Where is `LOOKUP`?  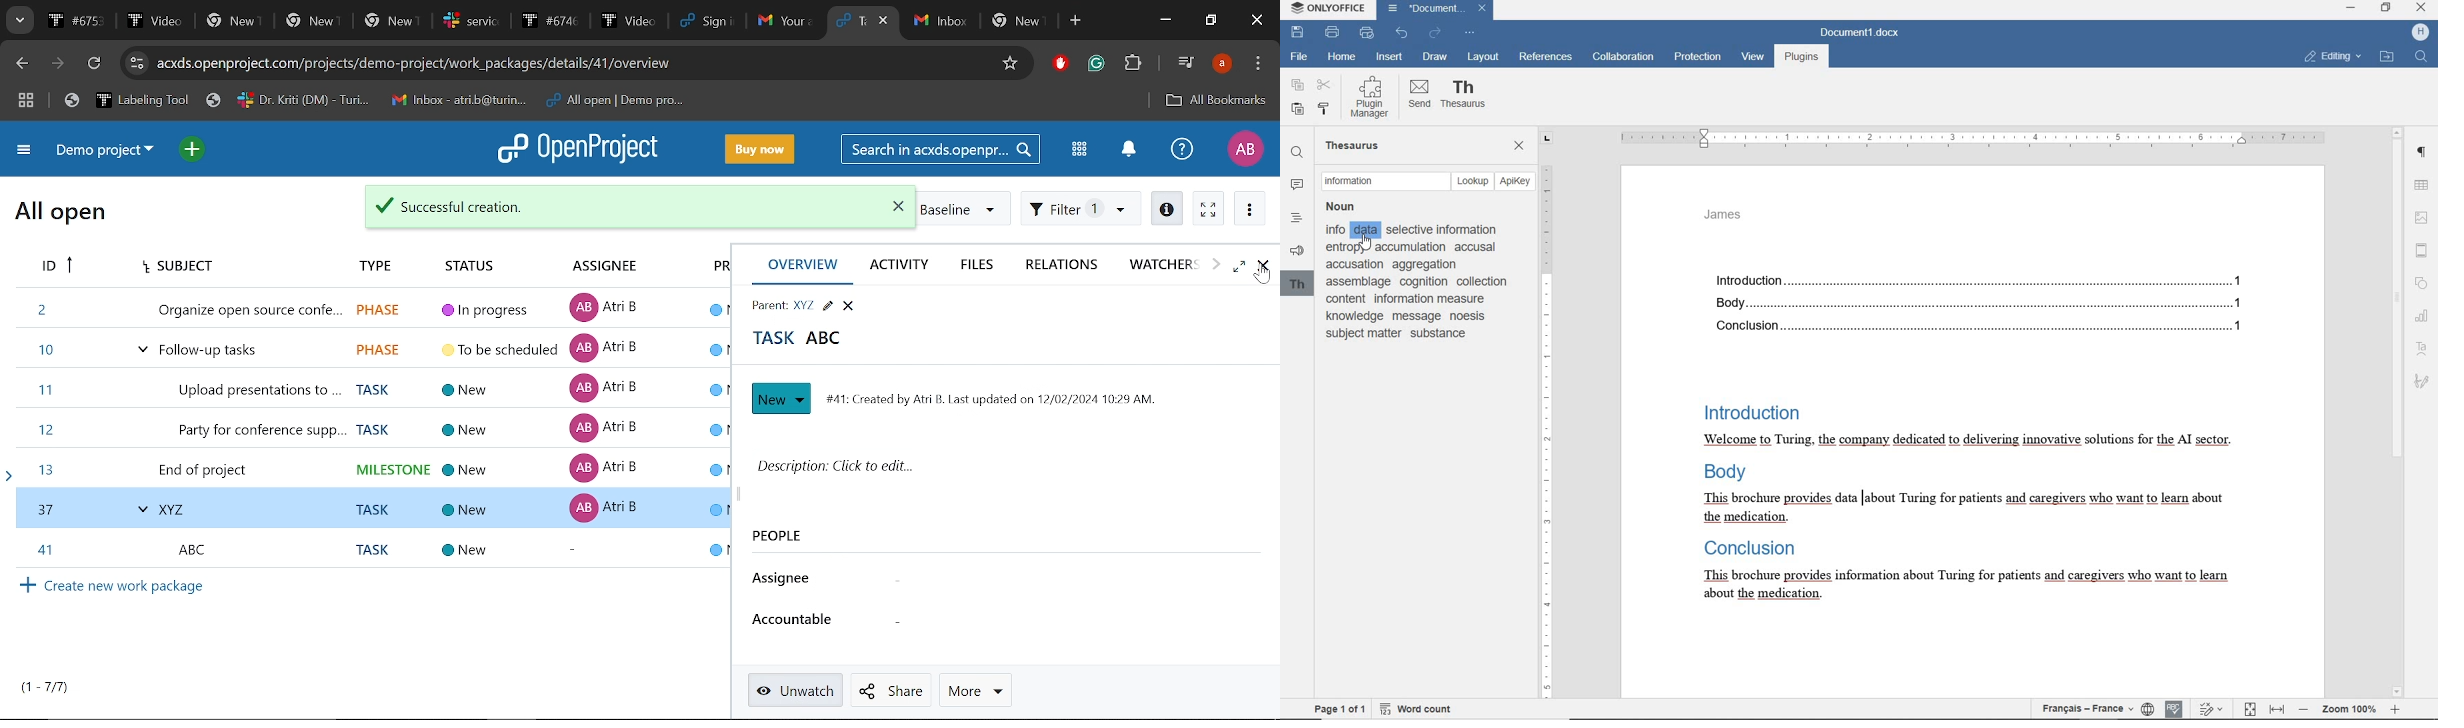
LOOKUP is located at coordinates (1474, 180).